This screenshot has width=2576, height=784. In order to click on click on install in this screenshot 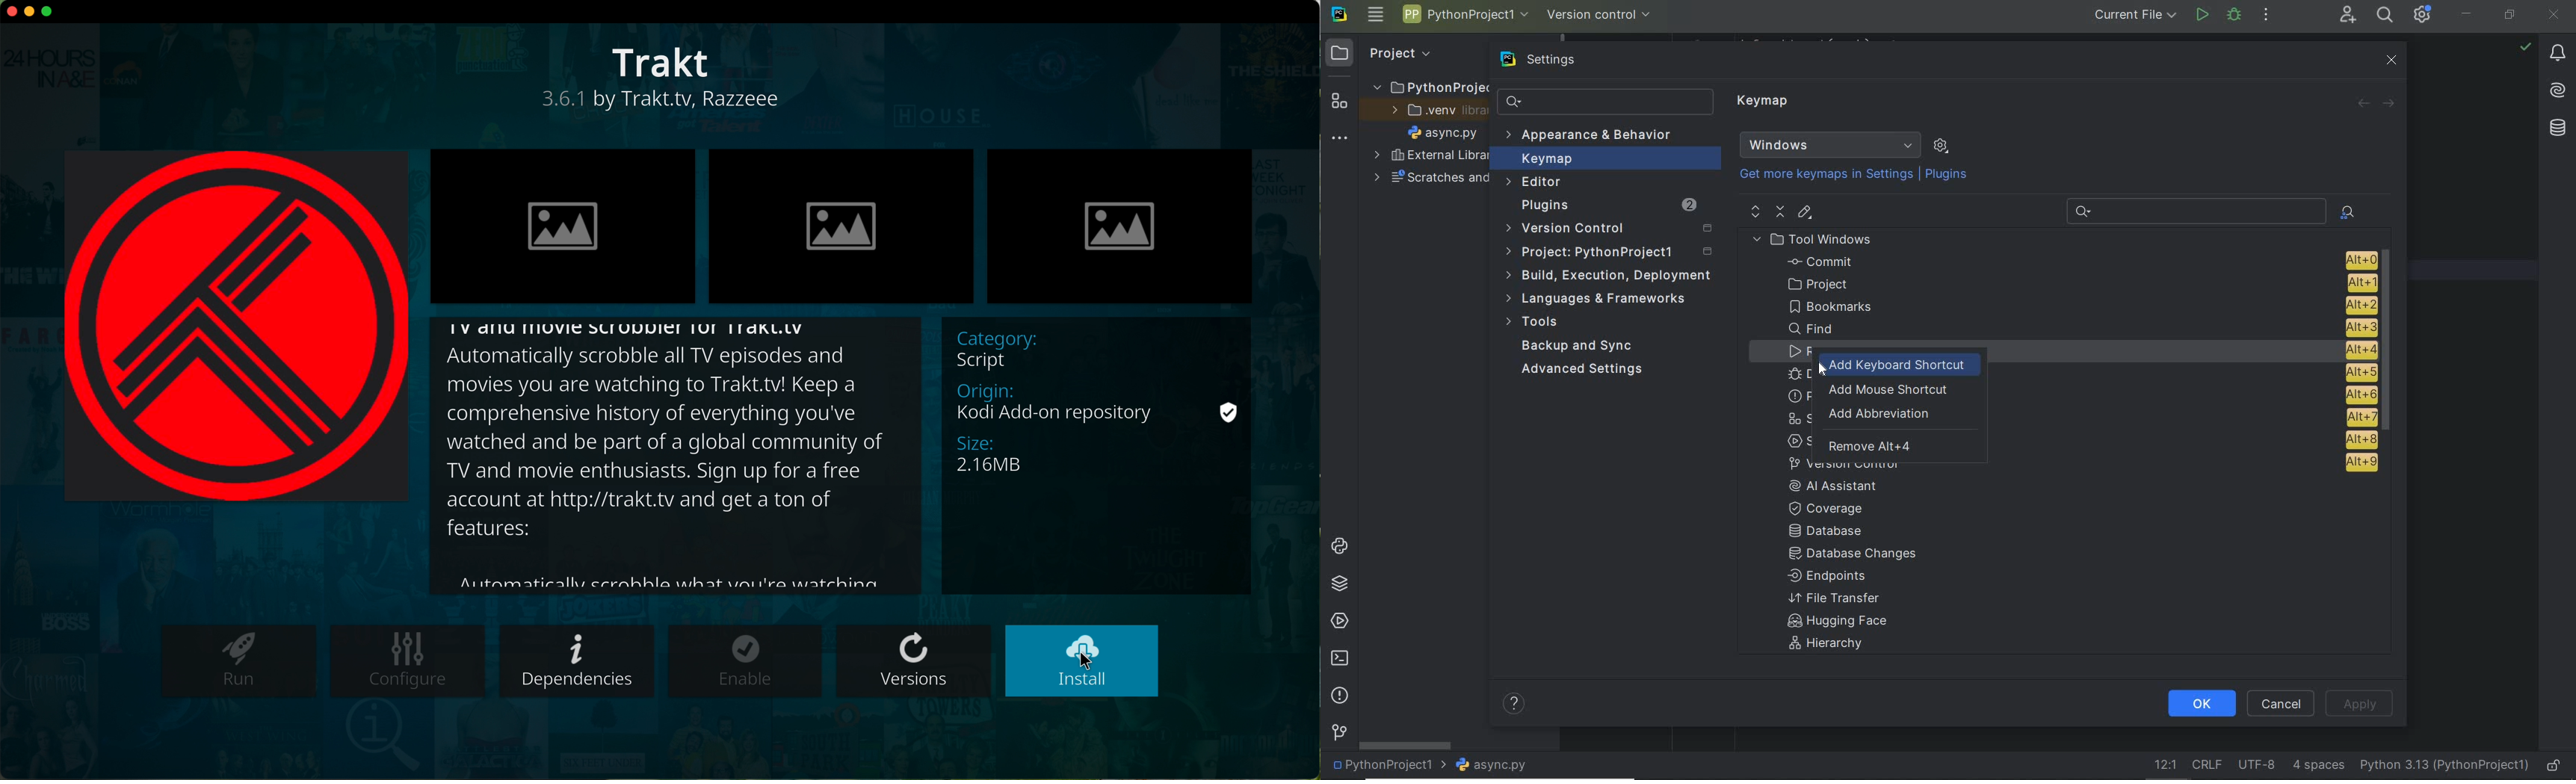, I will do `click(1083, 661)`.